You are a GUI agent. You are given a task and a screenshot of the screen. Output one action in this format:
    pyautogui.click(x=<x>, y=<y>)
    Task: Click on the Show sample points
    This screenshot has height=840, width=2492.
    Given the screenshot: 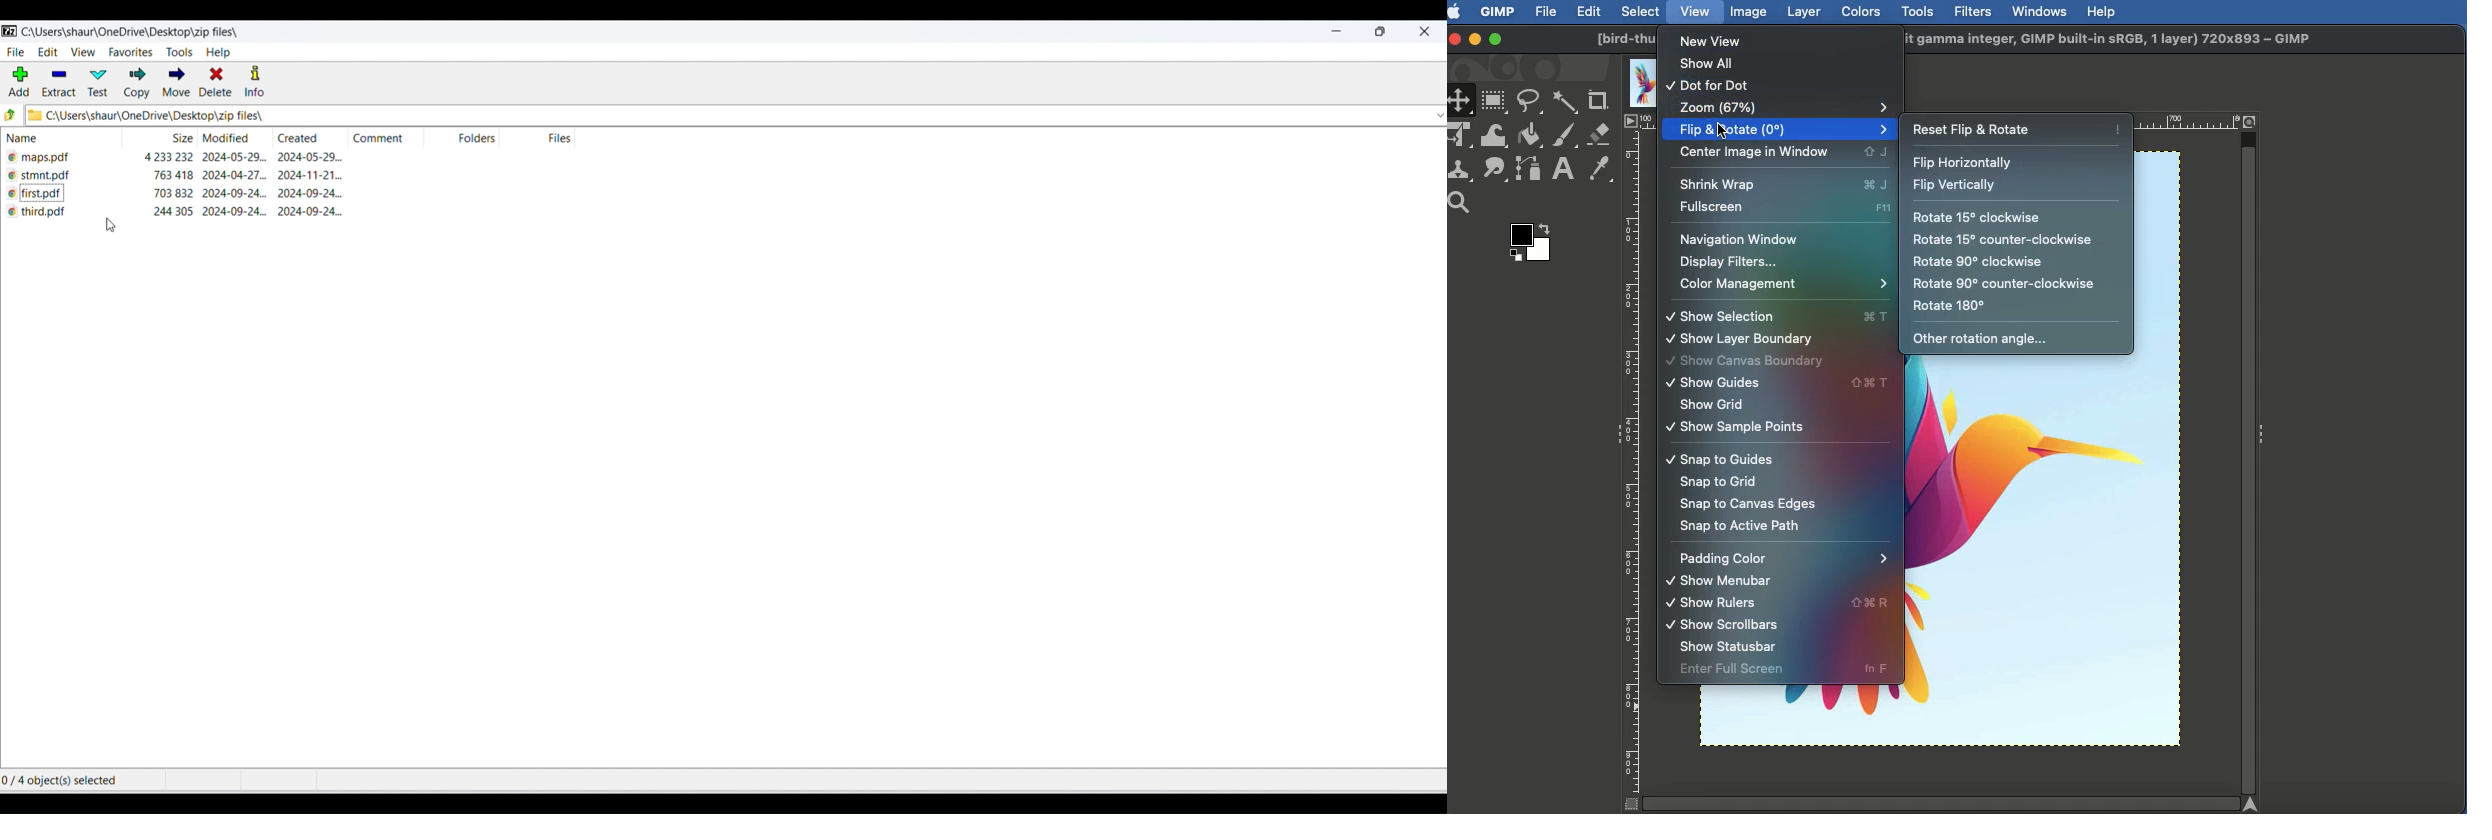 What is the action you would take?
    pyautogui.click(x=1735, y=426)
    